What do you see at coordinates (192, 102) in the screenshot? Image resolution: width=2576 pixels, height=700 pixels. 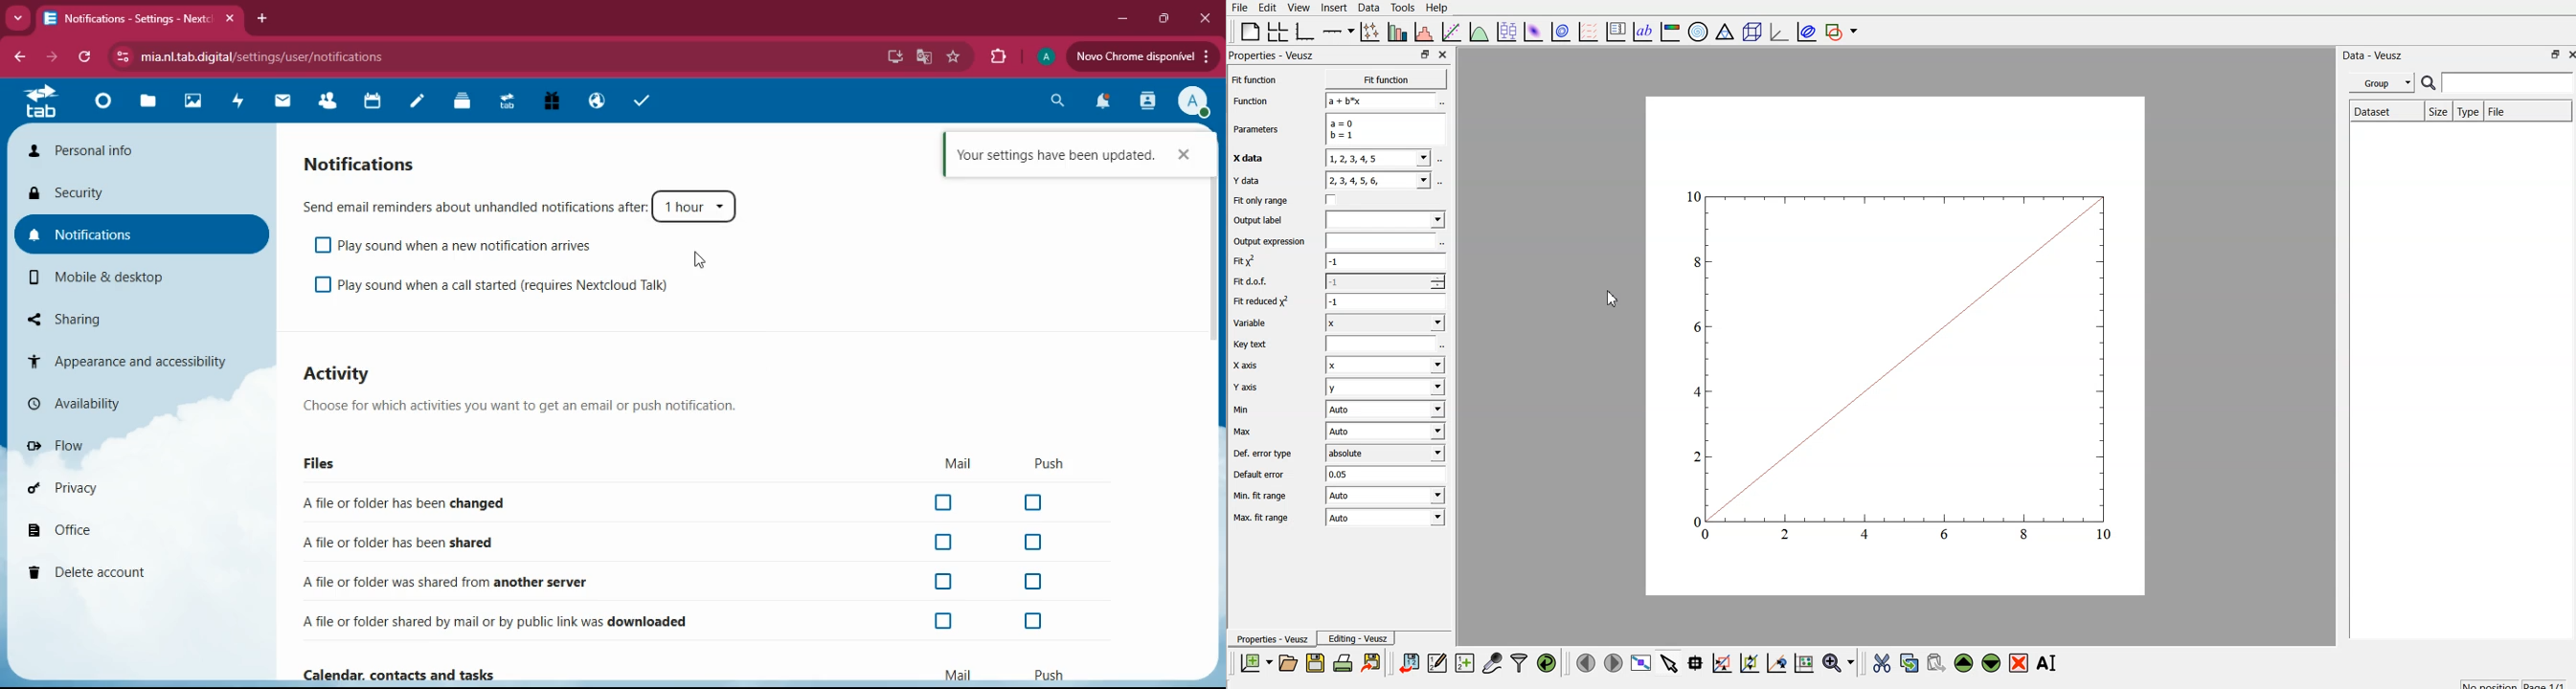 I see `images` at bounding box center [192, 102].